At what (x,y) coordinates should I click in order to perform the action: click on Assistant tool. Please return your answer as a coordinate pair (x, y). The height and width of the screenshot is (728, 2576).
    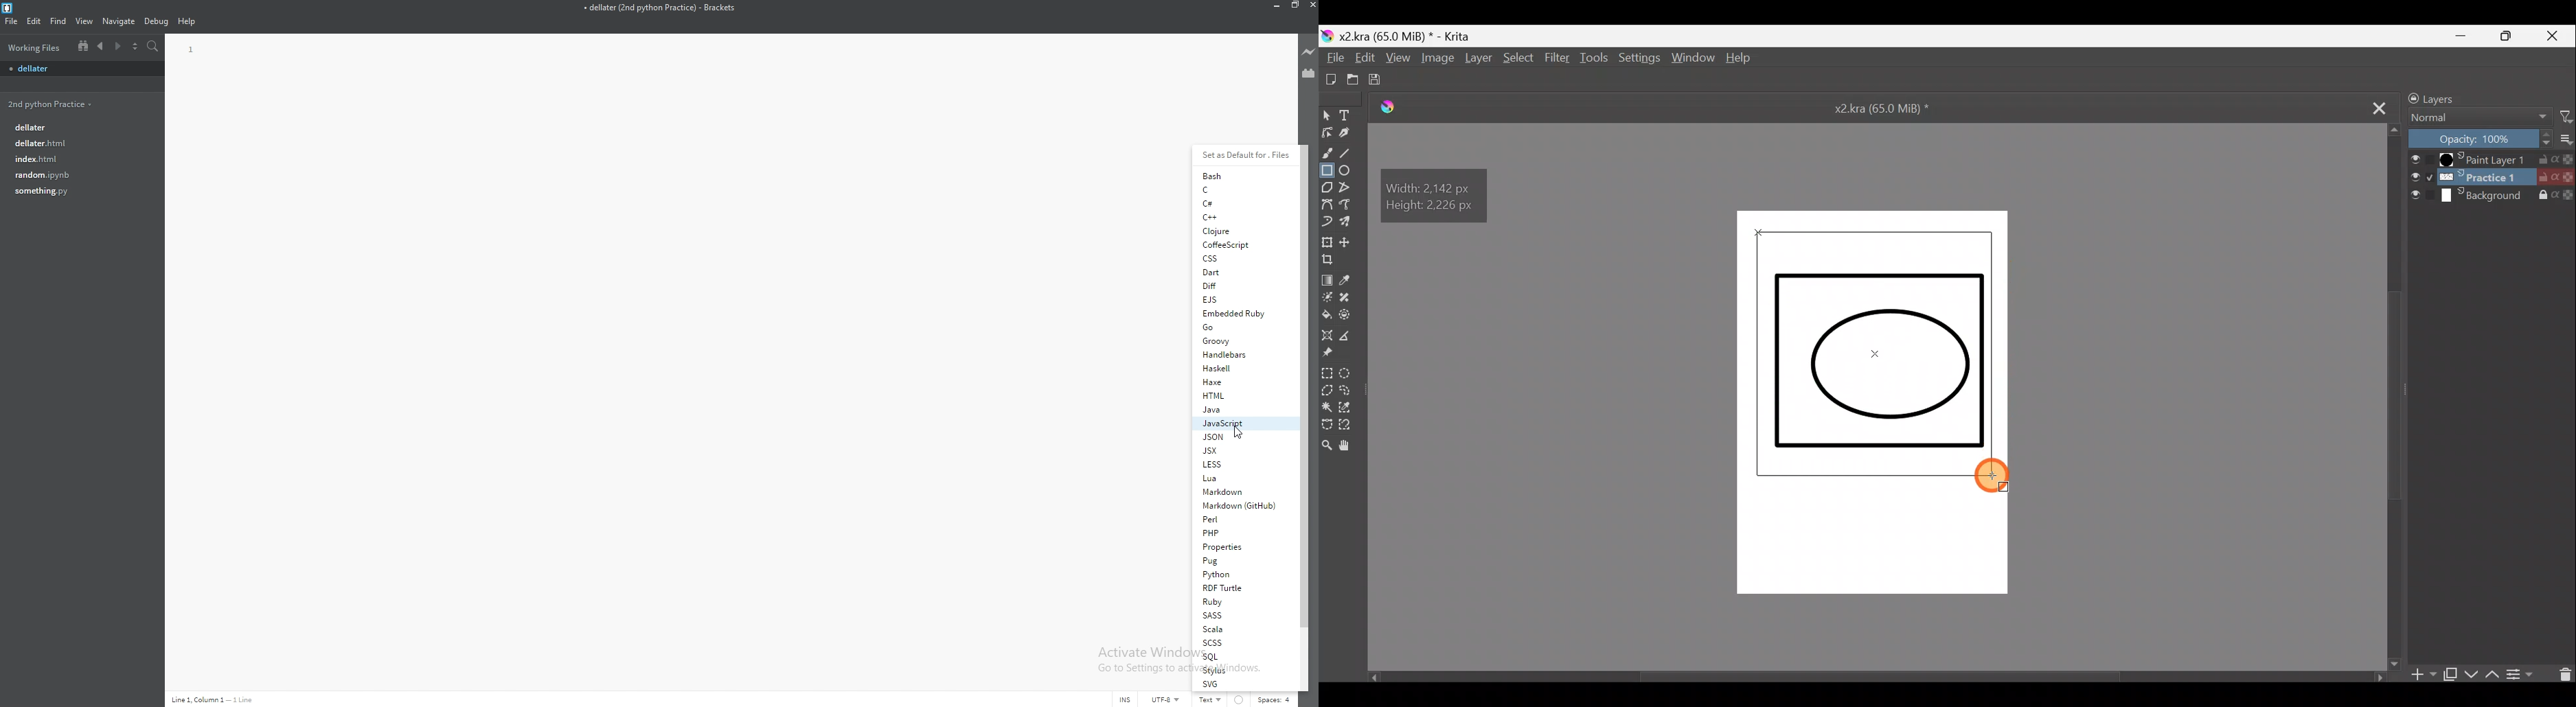
    Looking at the image, I should click on (1328, 333).